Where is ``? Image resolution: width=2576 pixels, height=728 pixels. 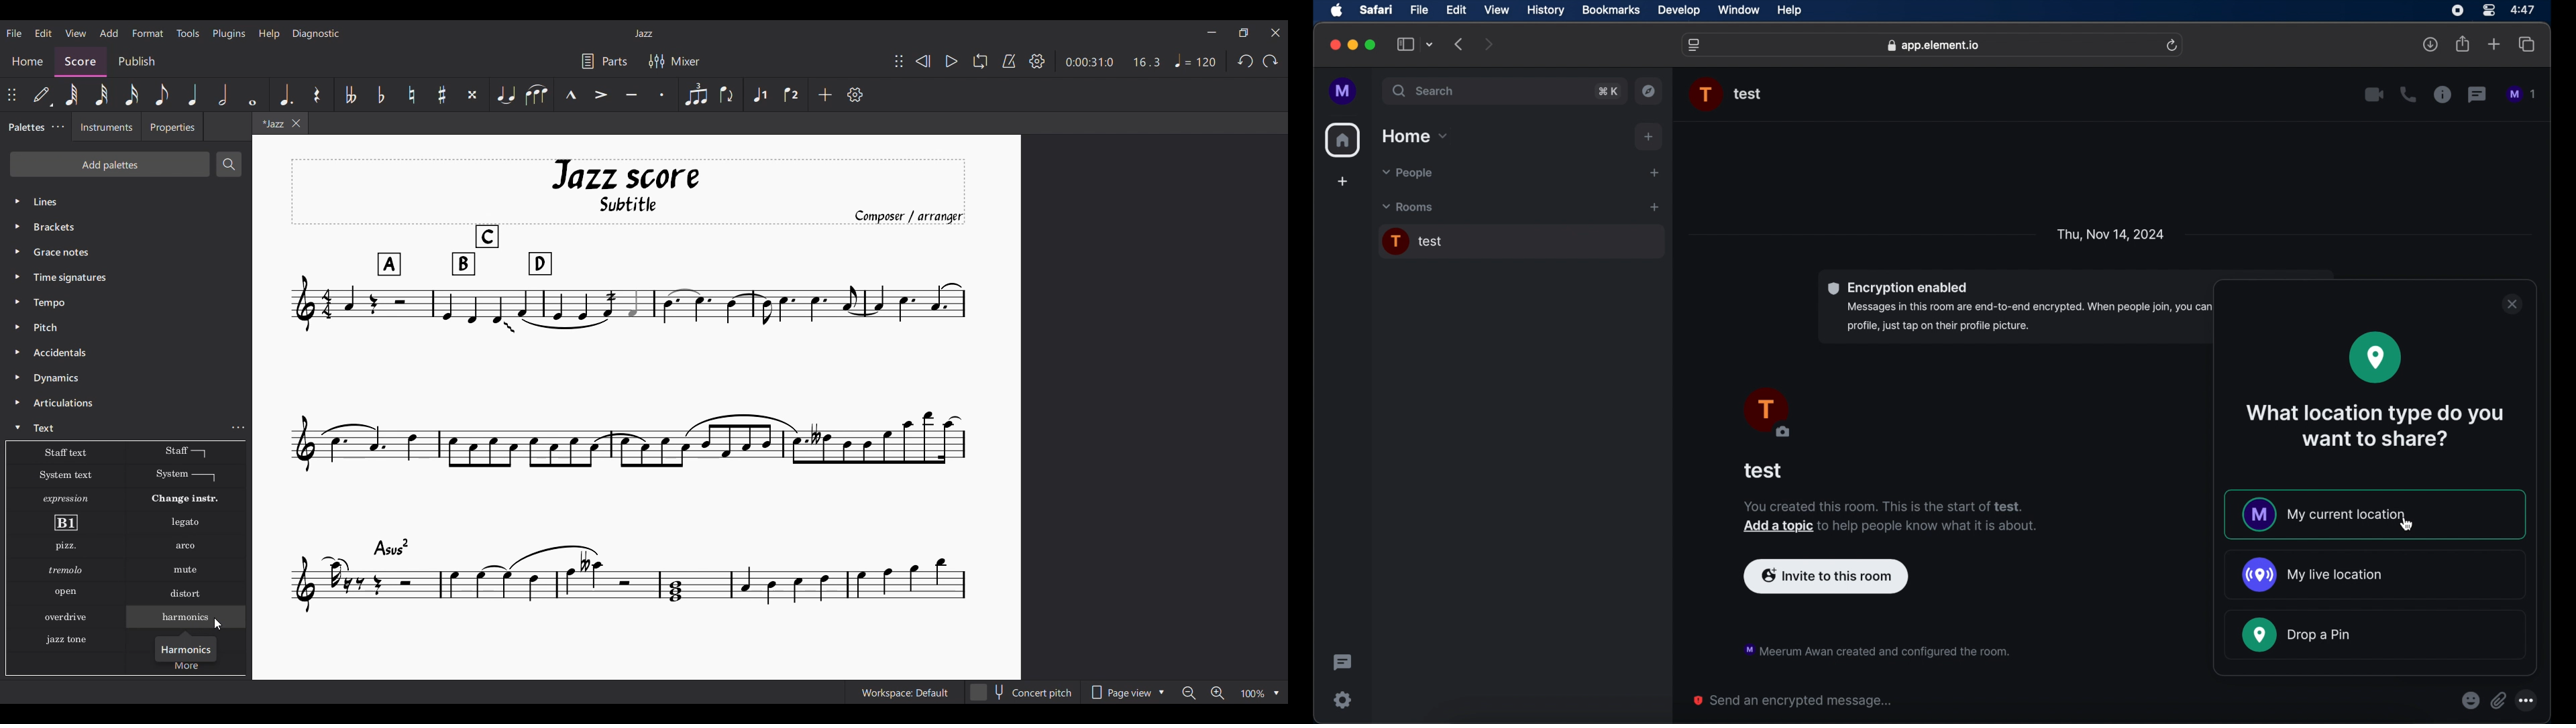  is located at coordinates (64, 570).